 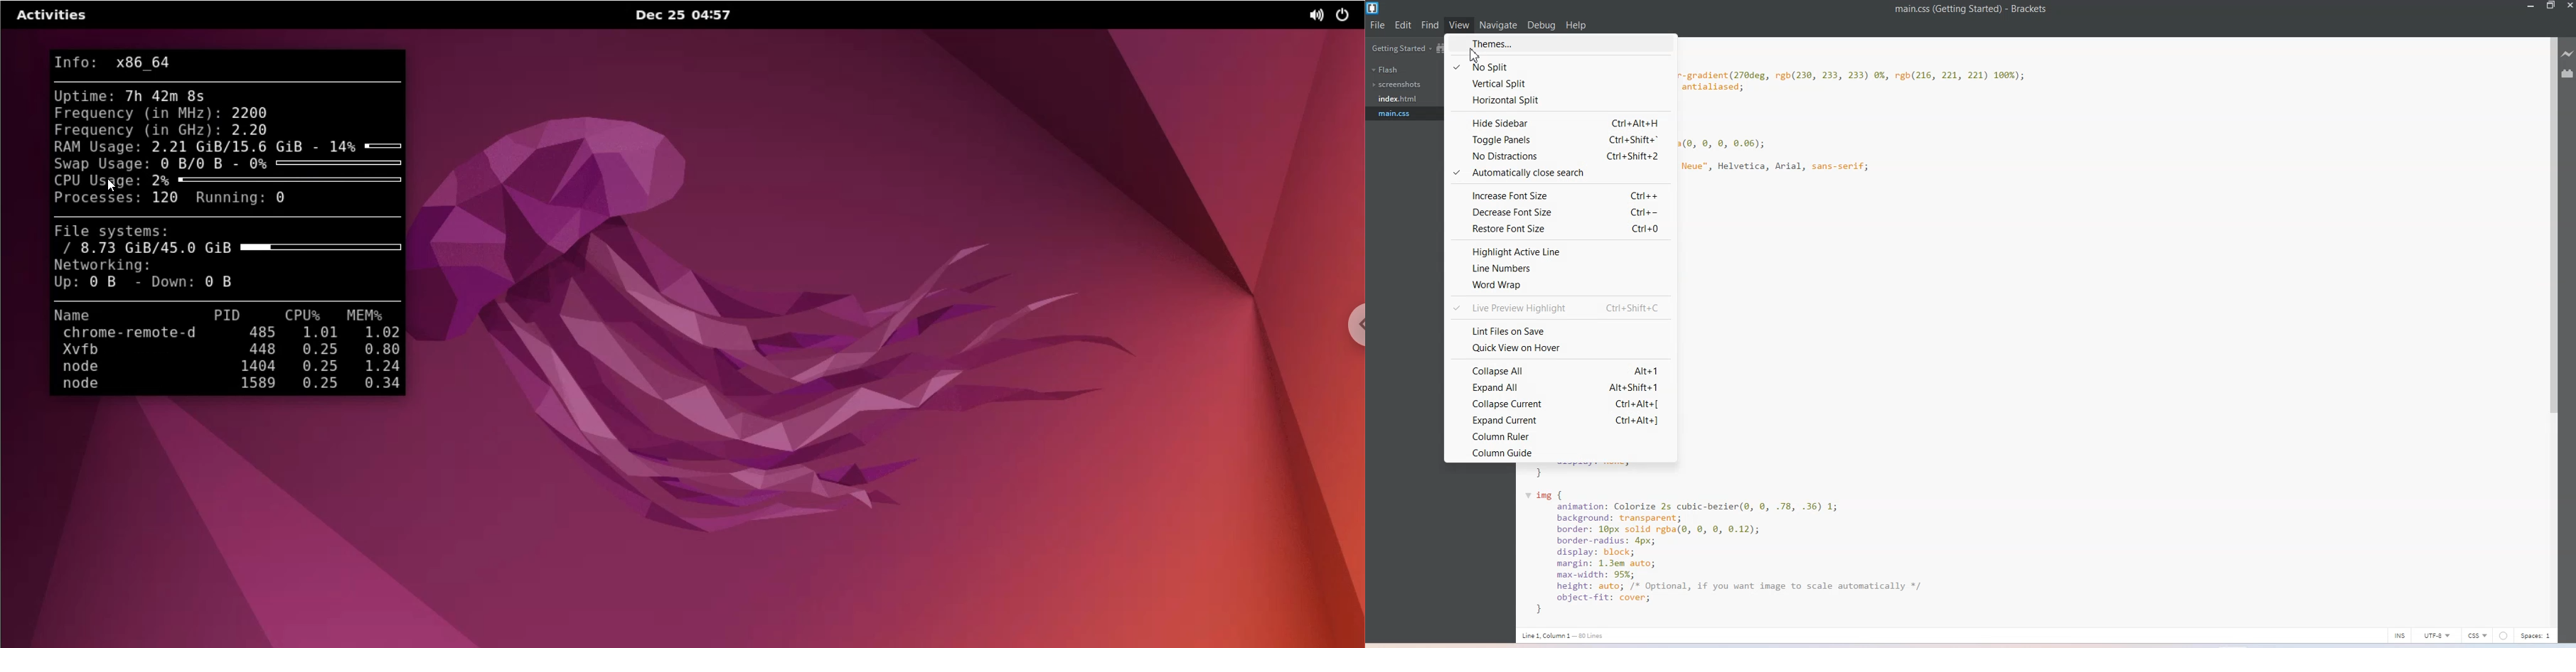 I want to click on Collapse all, so click(x=1560, y=370).